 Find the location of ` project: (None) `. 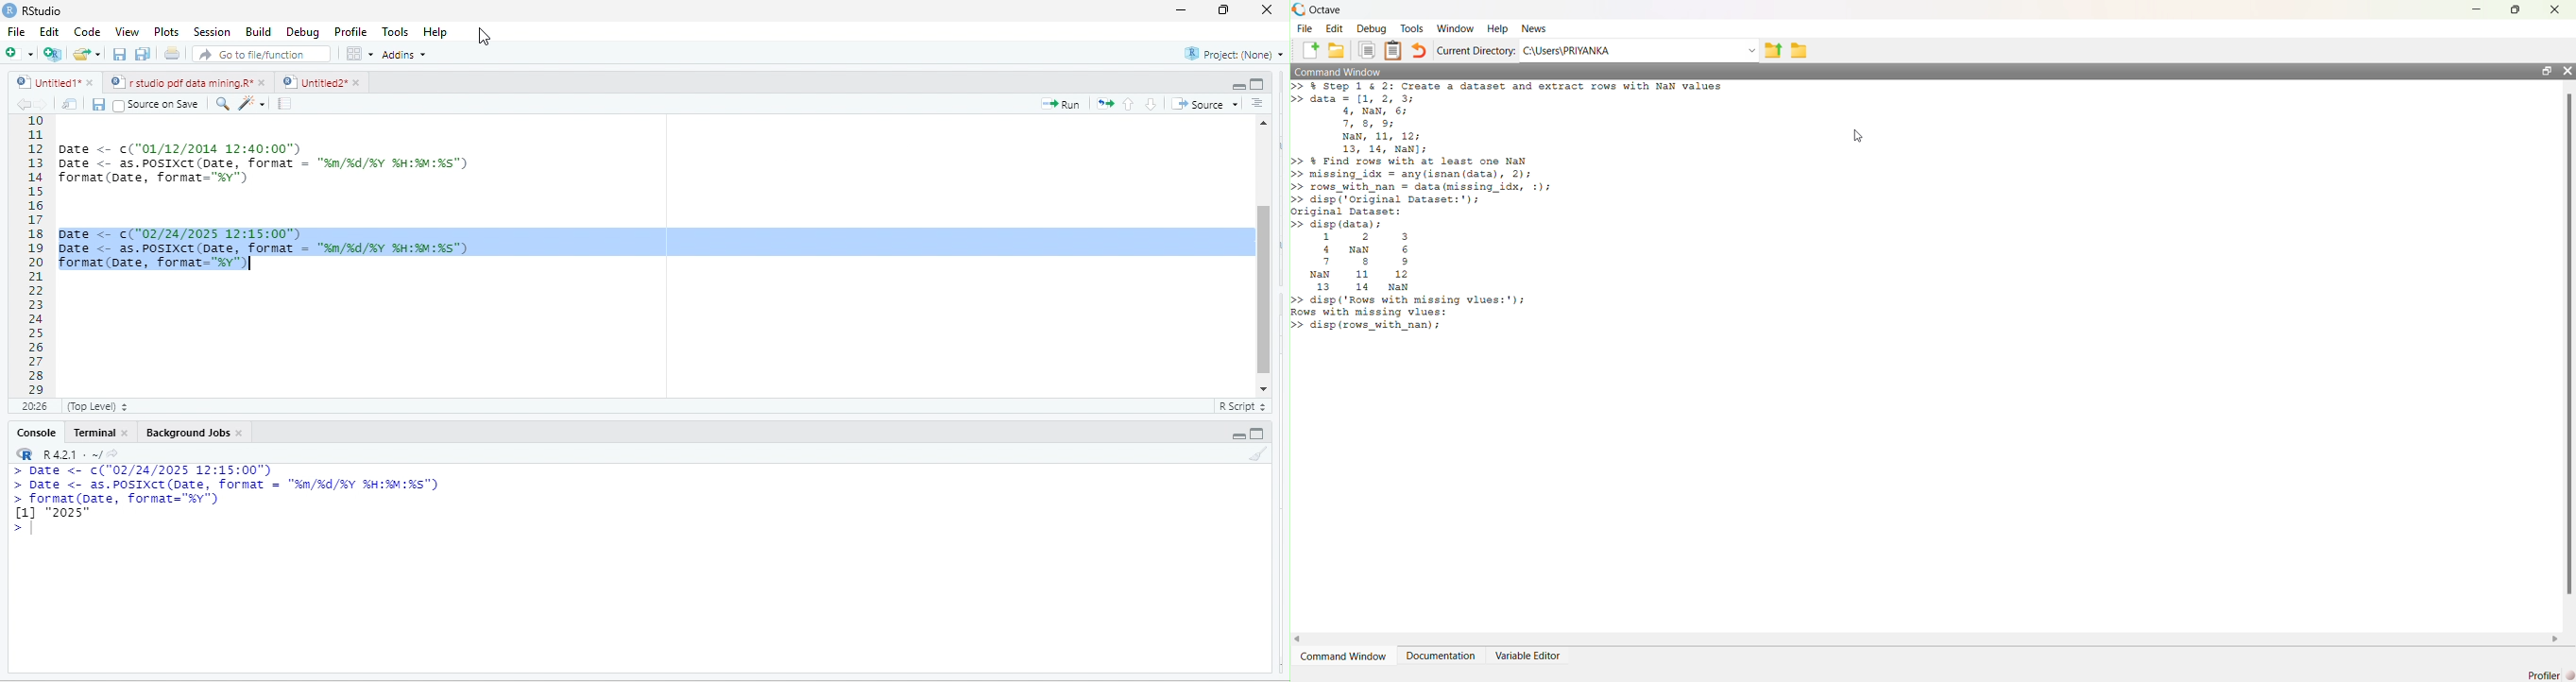

 project: (None)  is located at coordinates (1231, 53).